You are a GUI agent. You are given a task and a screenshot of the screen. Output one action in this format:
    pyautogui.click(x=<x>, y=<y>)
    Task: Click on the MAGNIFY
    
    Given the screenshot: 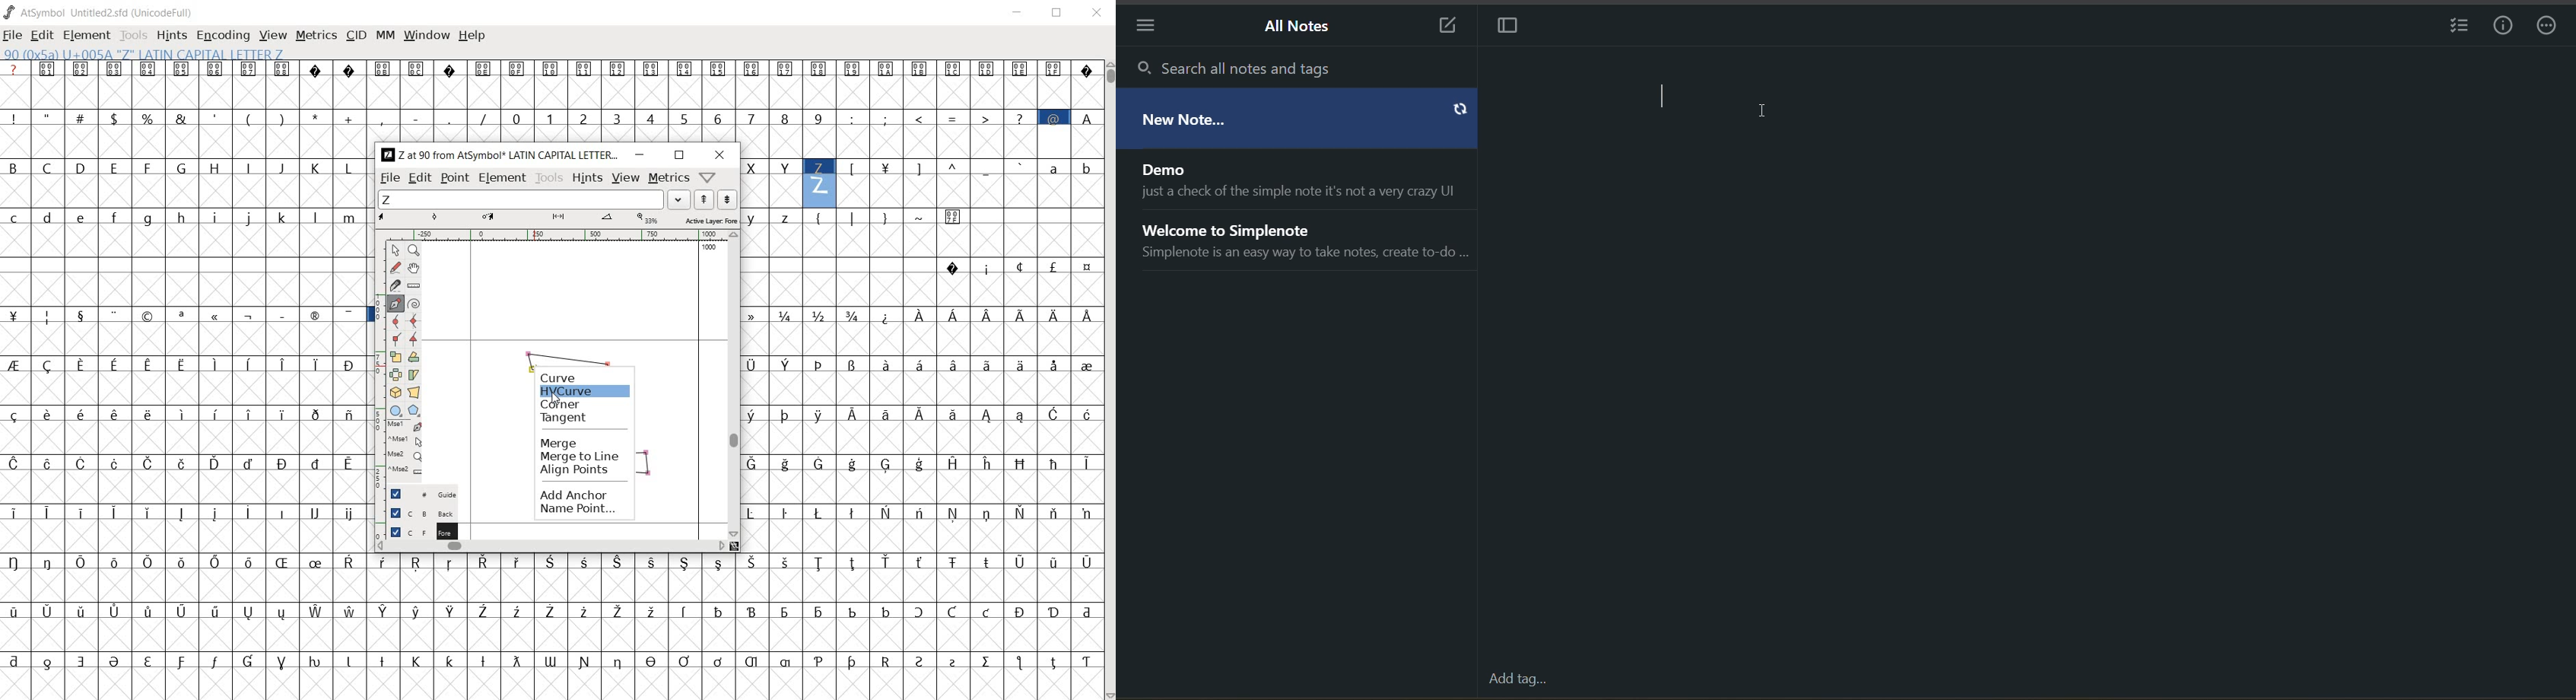 What is the action you would take?
    pyautogui.click(x=414, y=251)
    